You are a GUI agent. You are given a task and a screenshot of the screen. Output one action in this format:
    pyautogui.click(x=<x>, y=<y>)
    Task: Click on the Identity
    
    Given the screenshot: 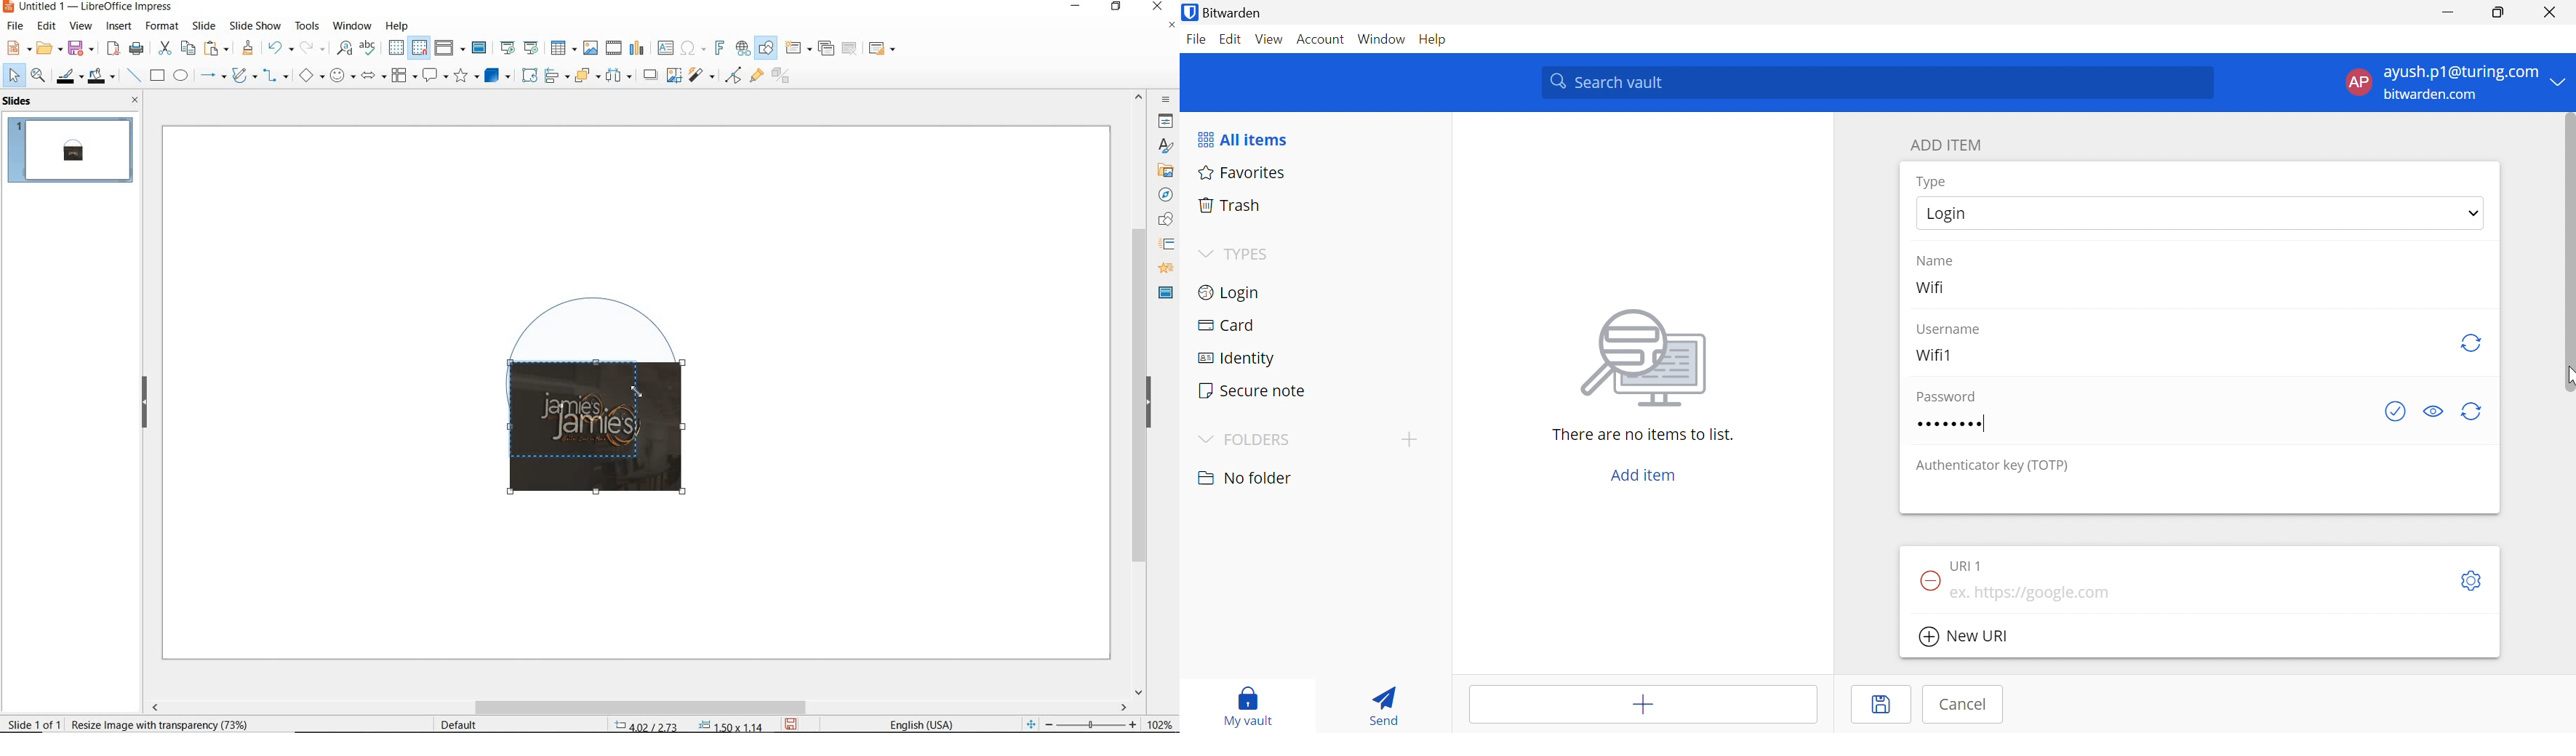 What is the action you would take?
    pyautogui.click(x=1239, y=359)
    